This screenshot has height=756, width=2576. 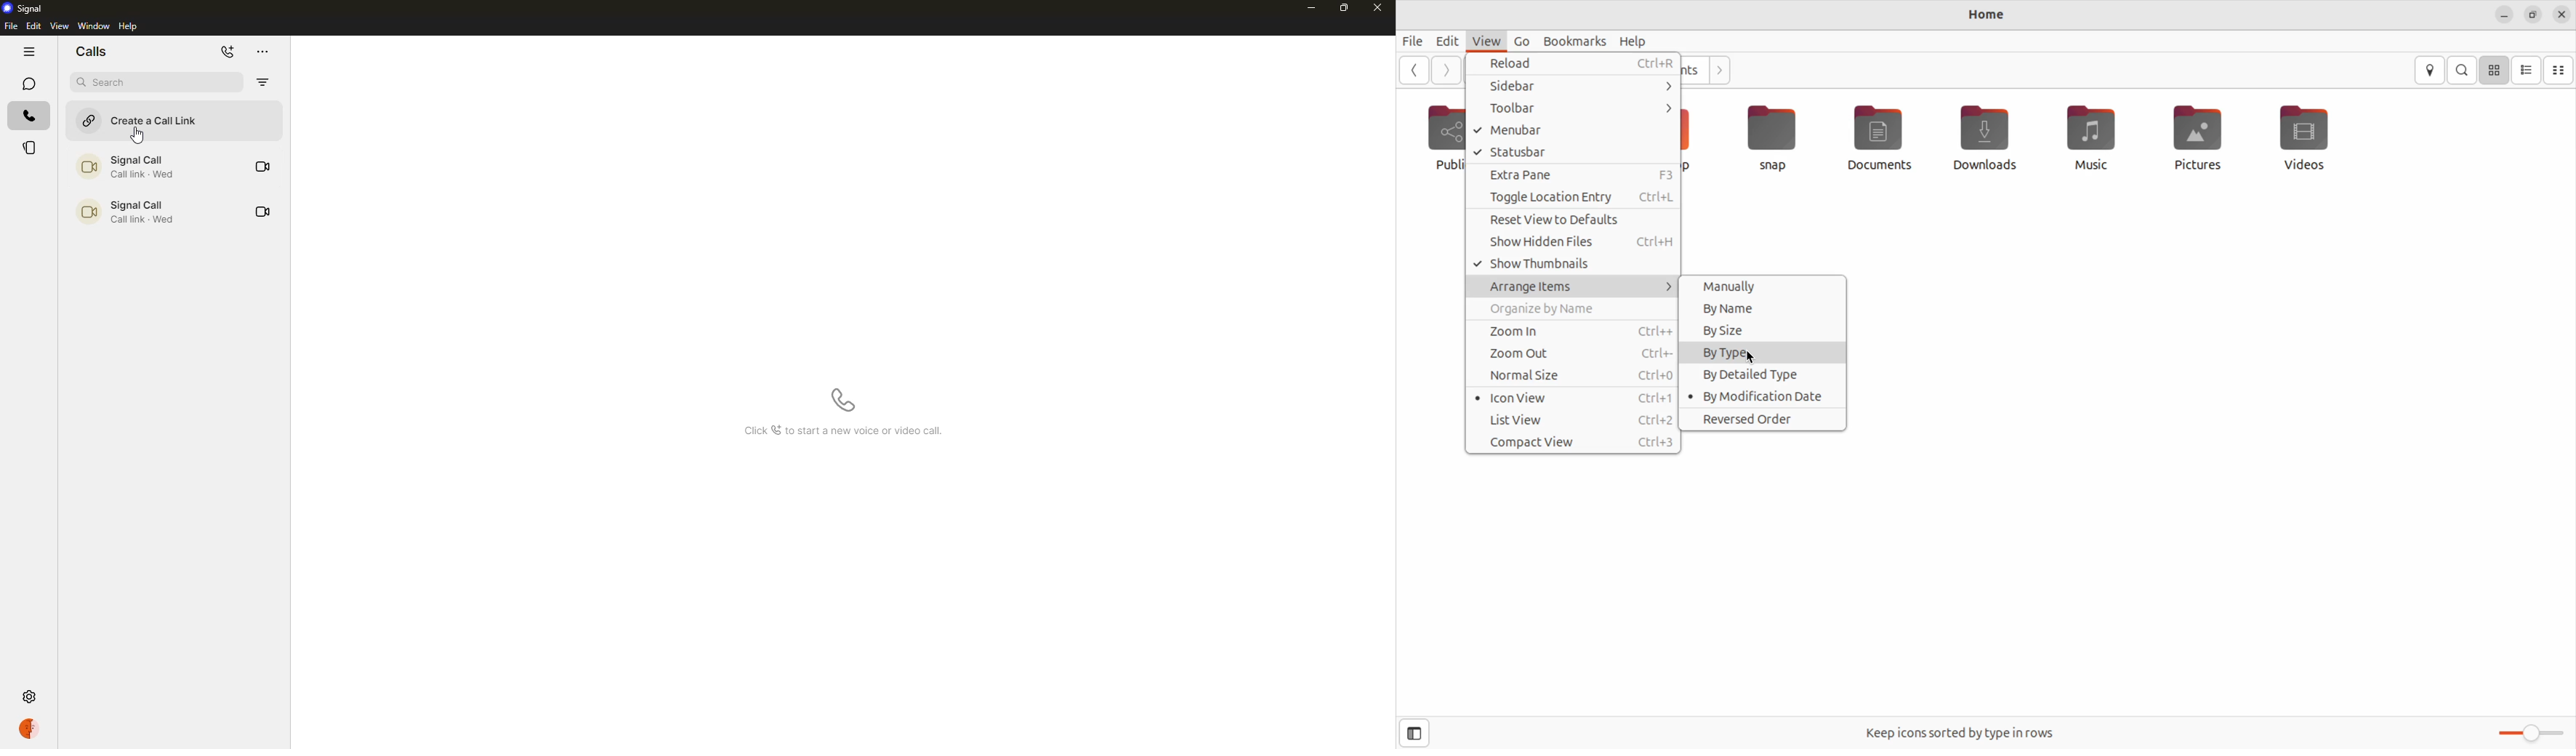 What do you see at coordinates (28, 697) in the screenshot?
I see `settings` at bounding box center [28, 697].